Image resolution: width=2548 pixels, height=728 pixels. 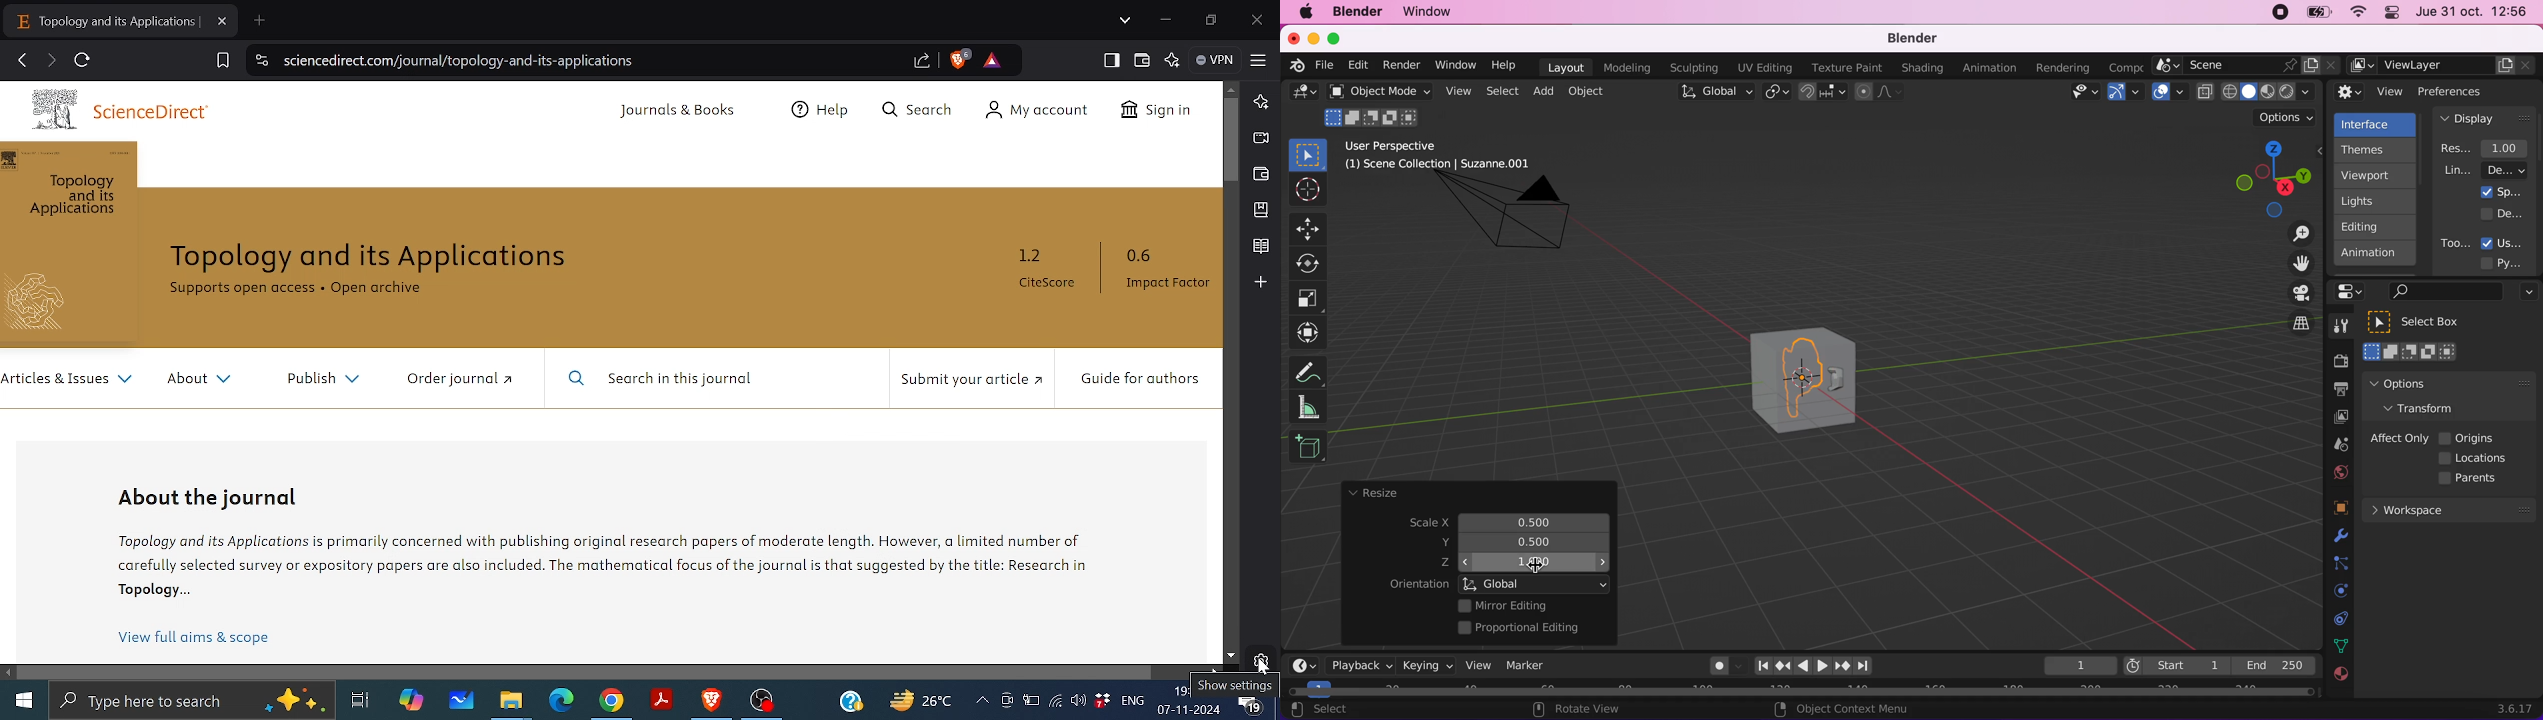 What do you see at coordinates (2443, 66) in the screenshot?
I see `view layer` at bounding box center [2443, 66].